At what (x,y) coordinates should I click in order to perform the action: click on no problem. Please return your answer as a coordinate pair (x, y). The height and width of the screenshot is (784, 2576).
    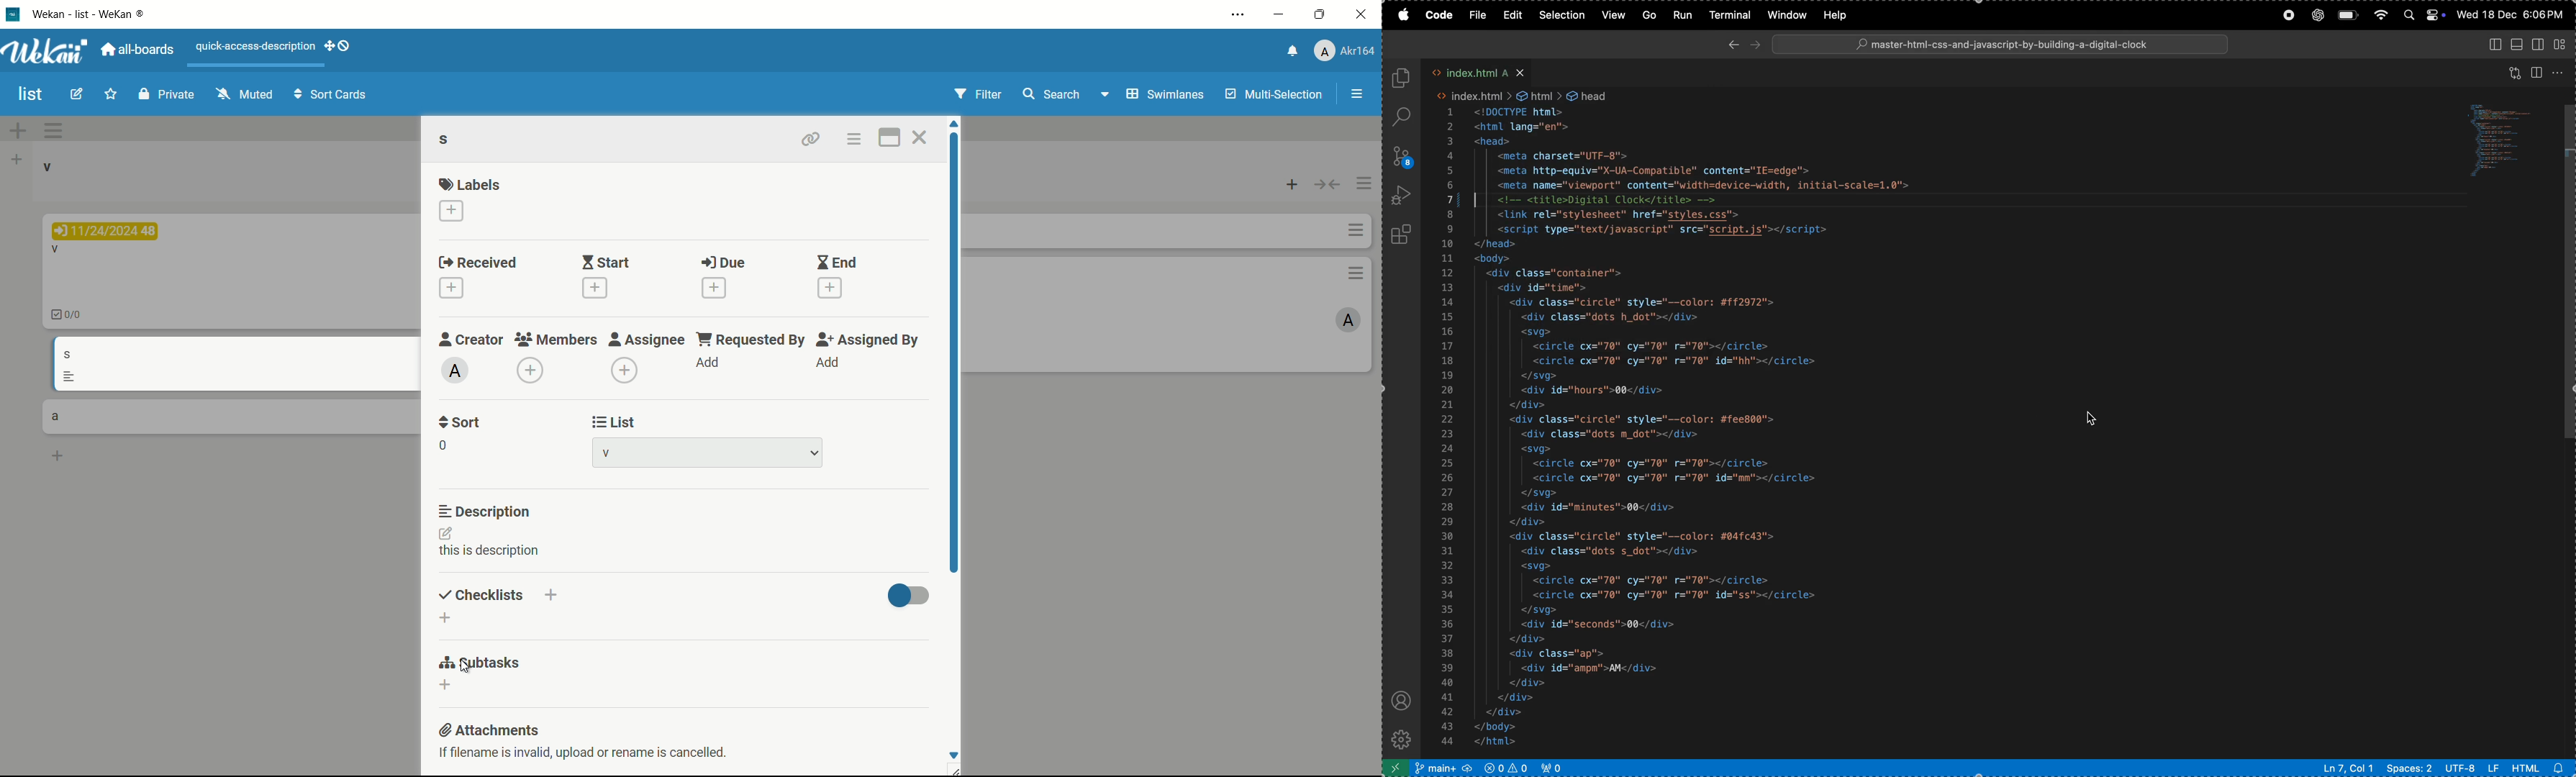
    Looking at the image, I should click on (1506, 767).